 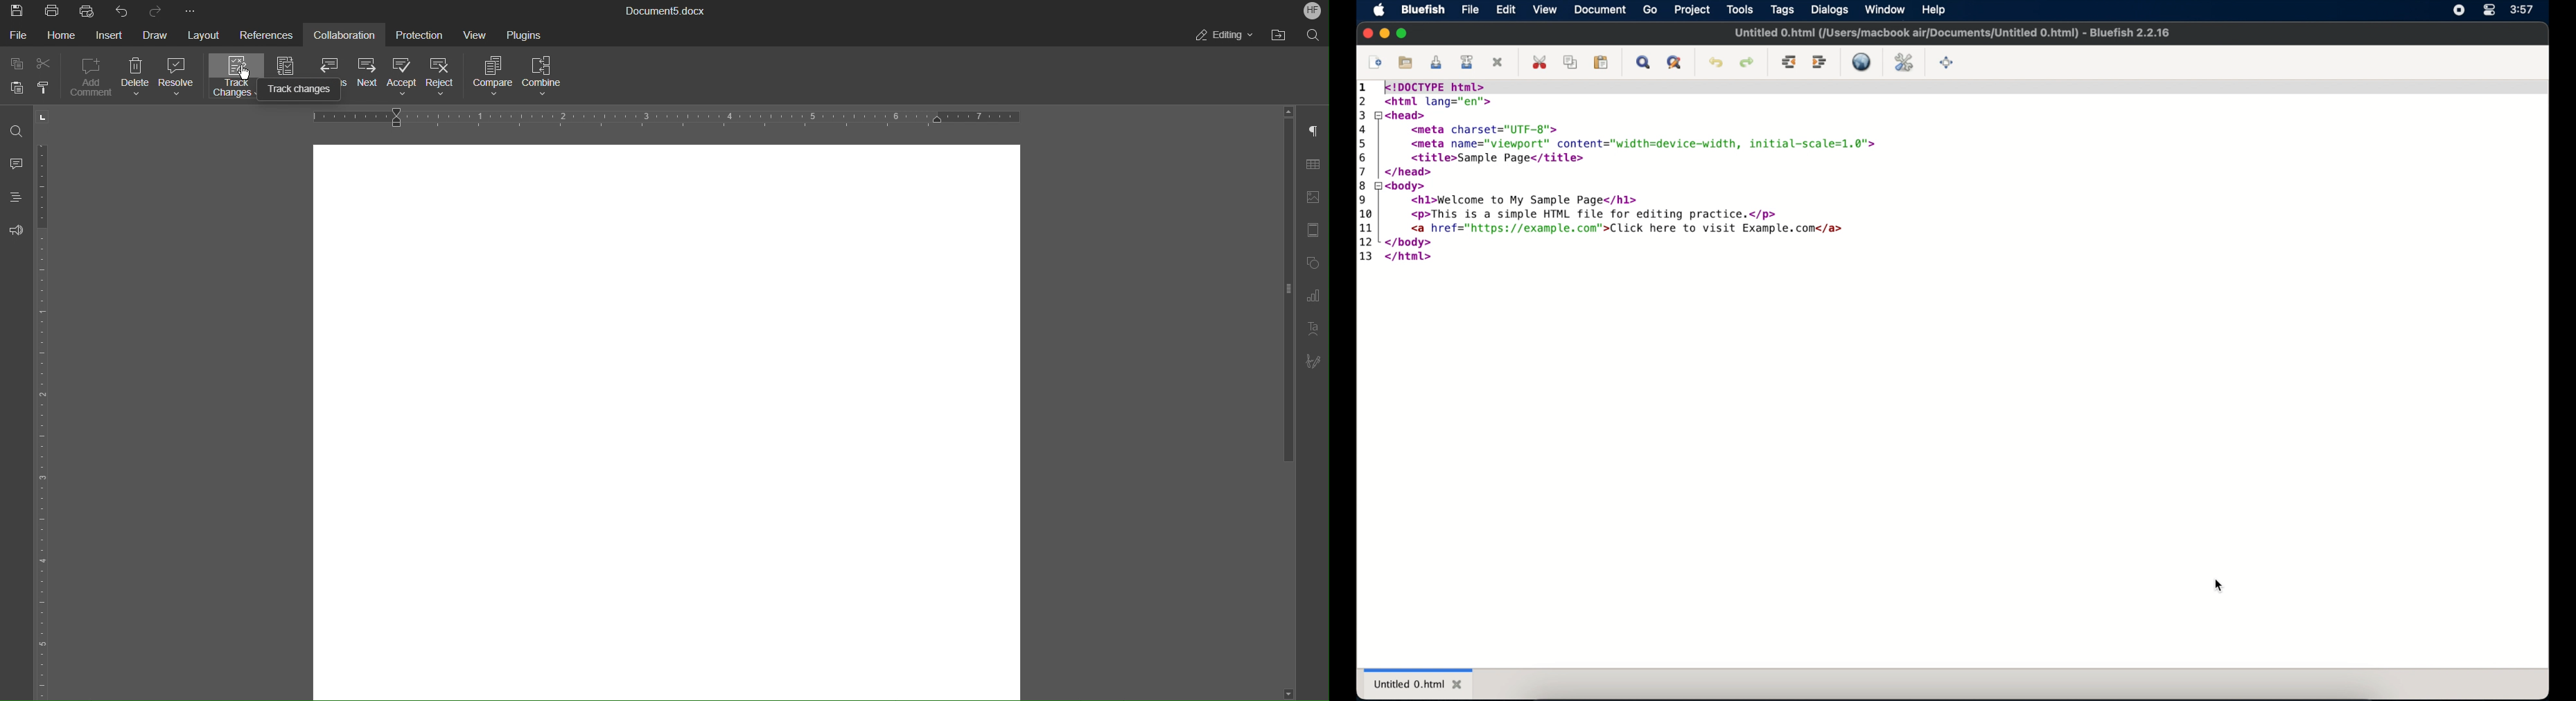 I want to click on Vertical Ruler, so click(x=44, y=423).